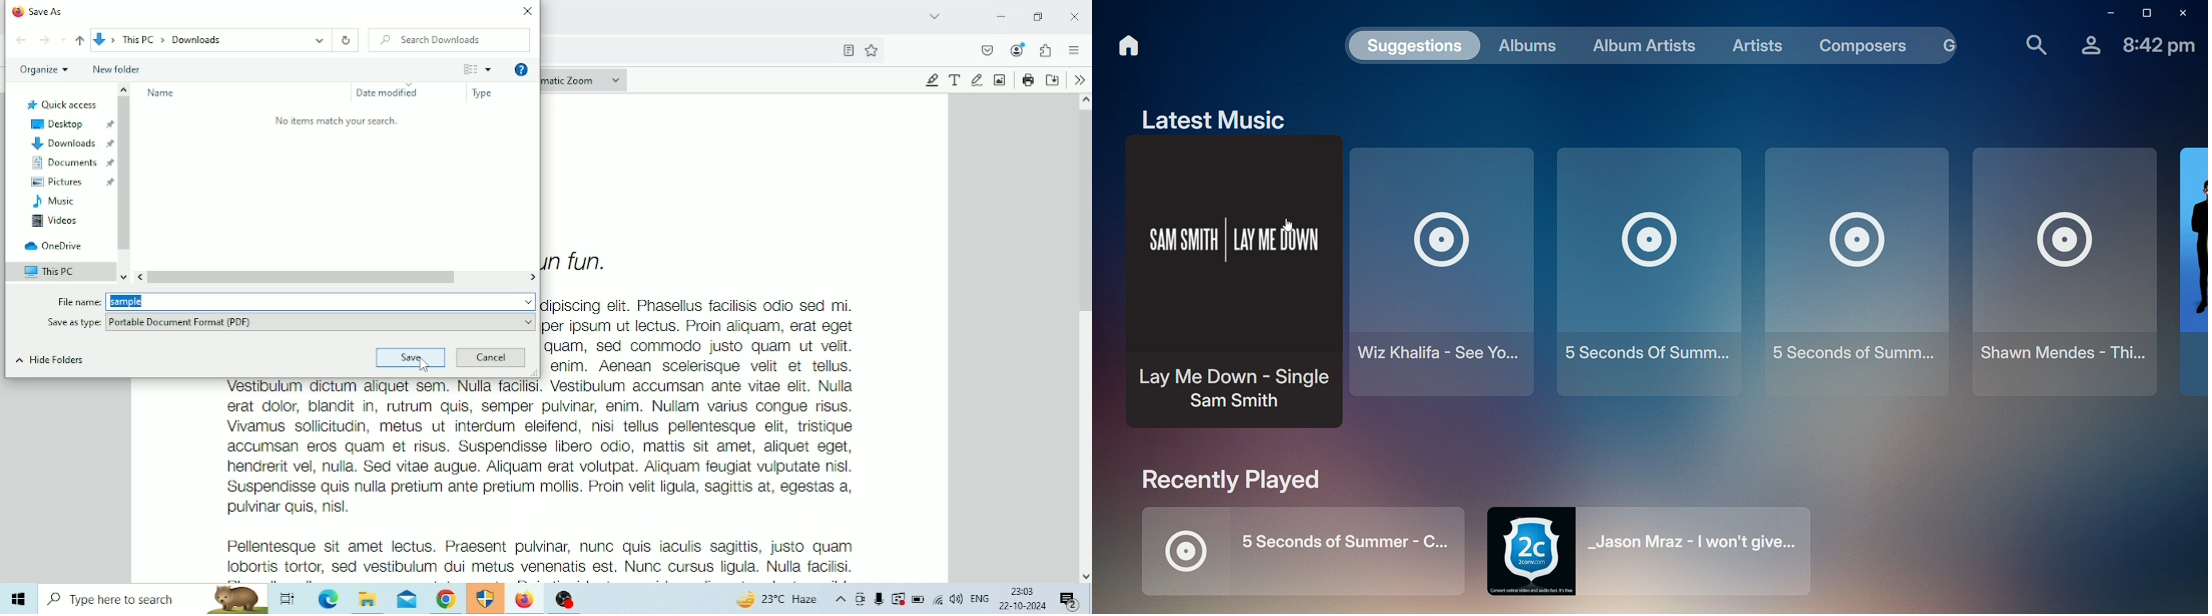 The width and height of the screenshot is (2212, 616). What do you see at coordinates (566, 599) in the screenshot?
I see `OBS Studio` at bounding box center [566, 599].